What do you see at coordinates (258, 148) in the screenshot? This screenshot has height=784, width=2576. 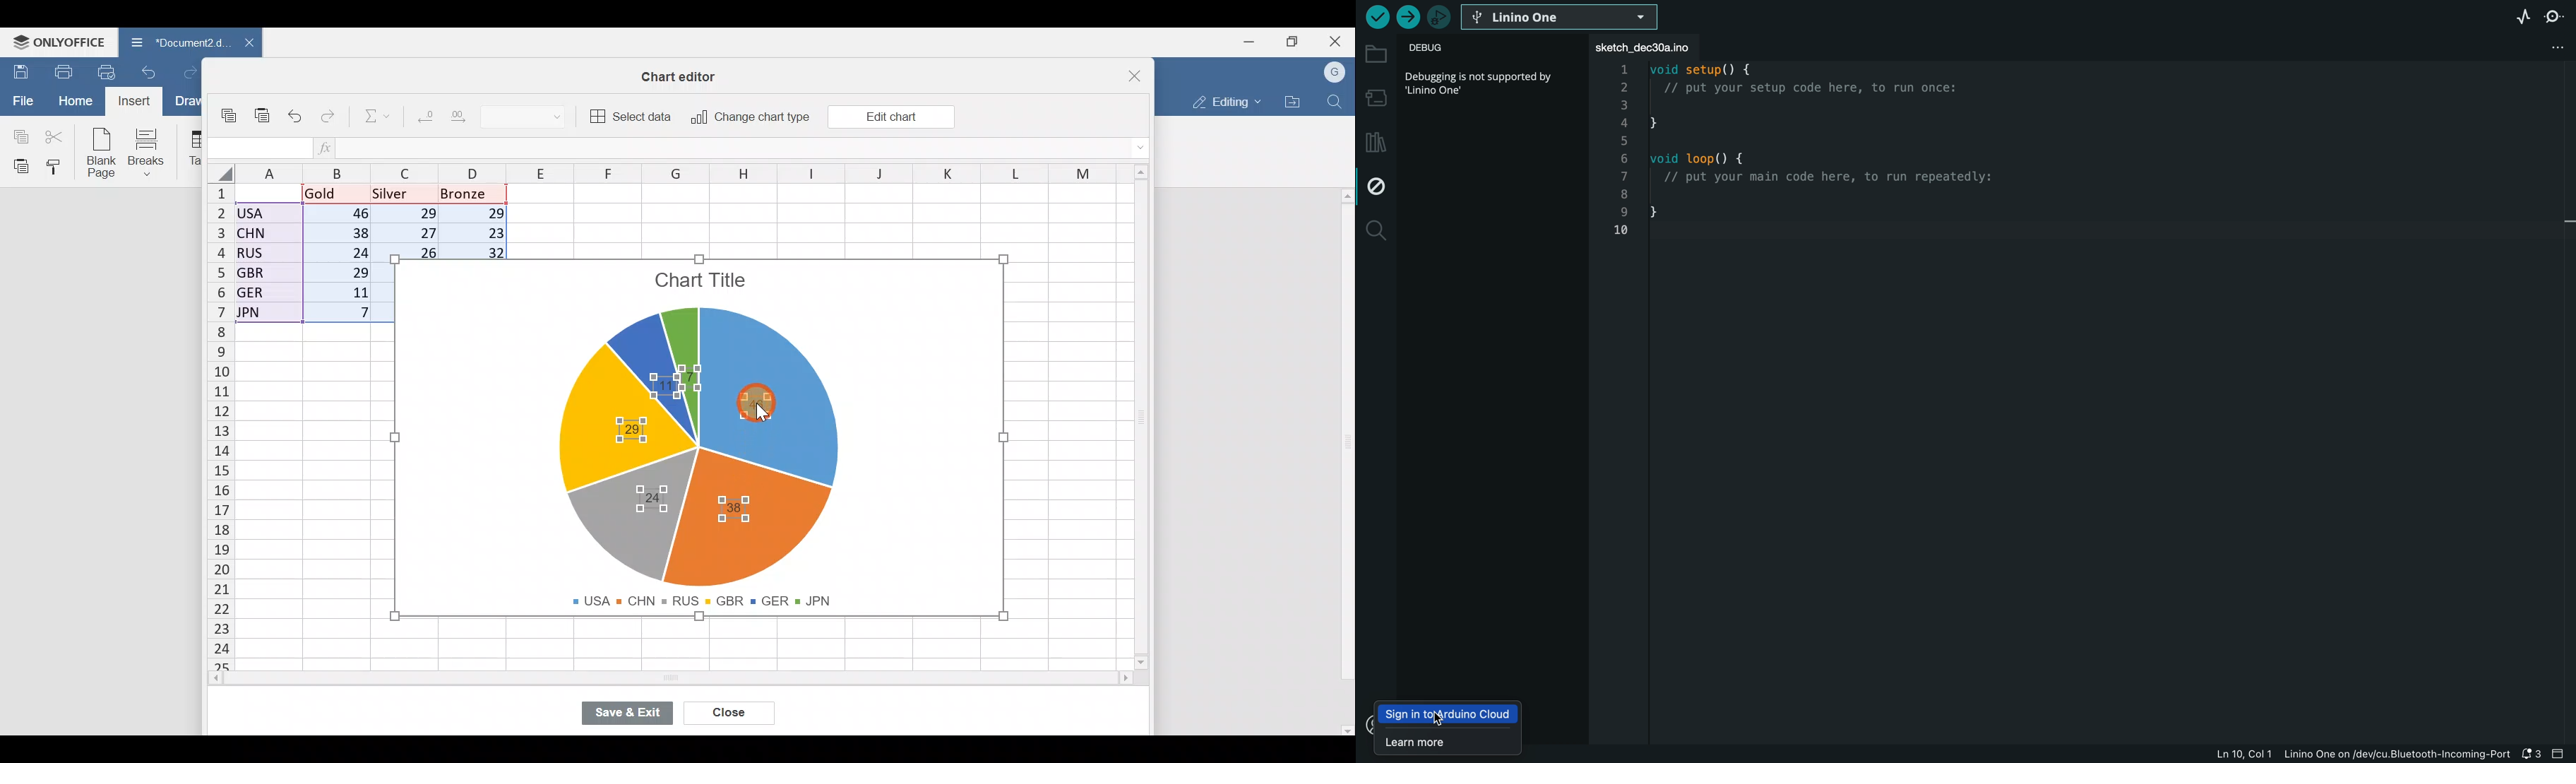 I see `Cell name` at bounding box center [258, 148].